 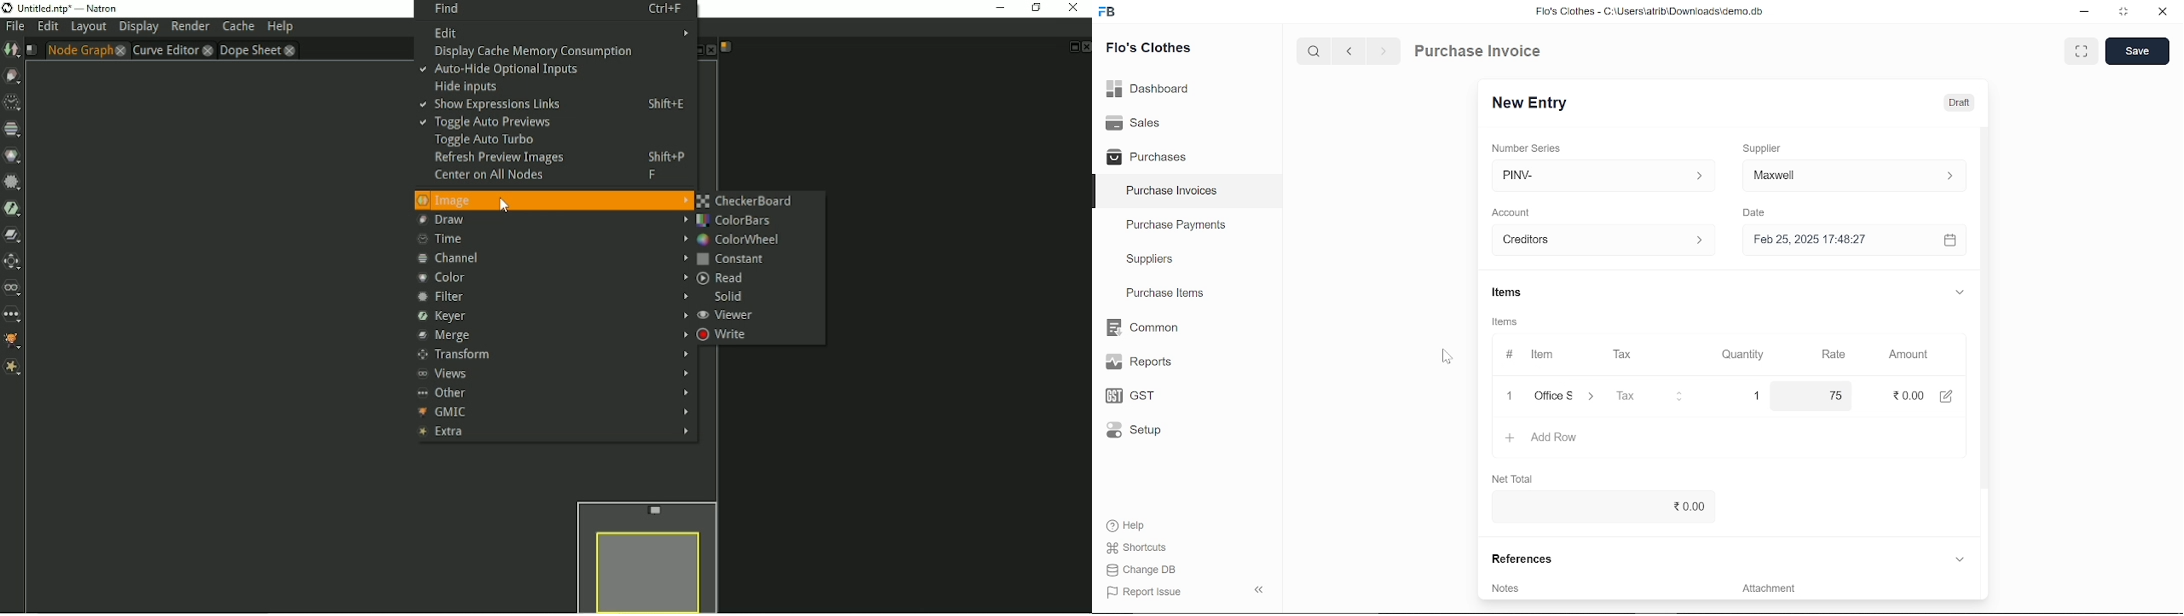 I want to click on Purchase Invoices, so click(x=1172, y=193).